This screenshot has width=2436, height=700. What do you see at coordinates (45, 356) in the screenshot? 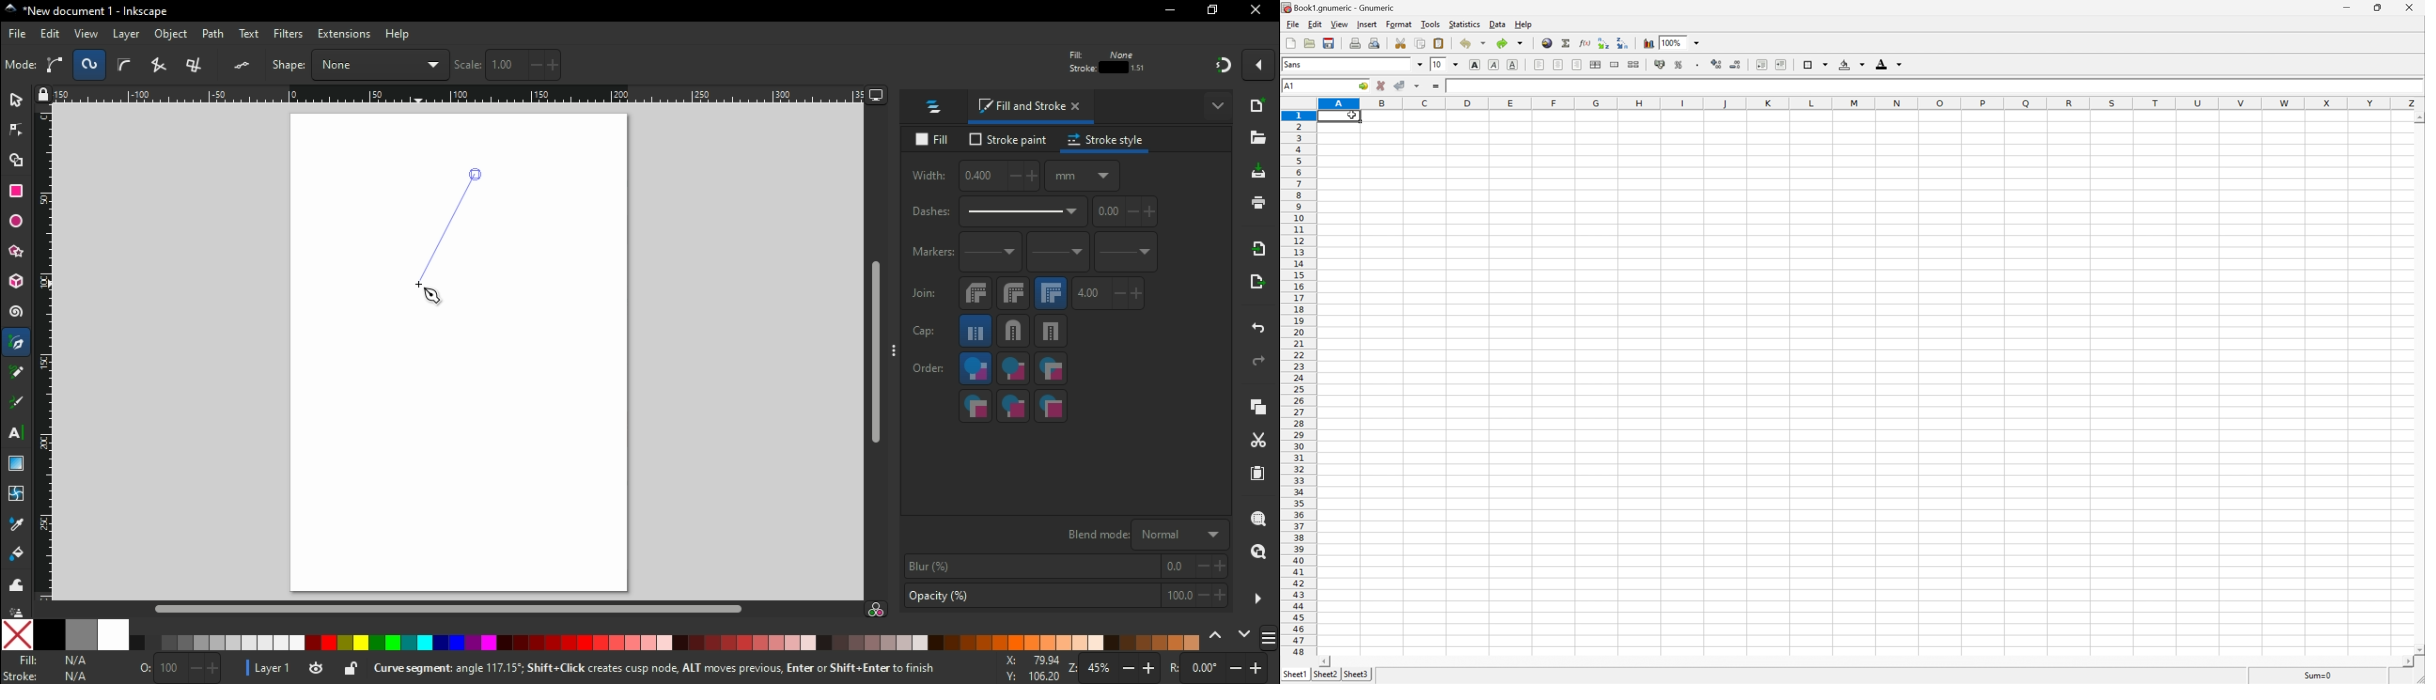
I see `vertical ruler` at bounding box center [45, 356].